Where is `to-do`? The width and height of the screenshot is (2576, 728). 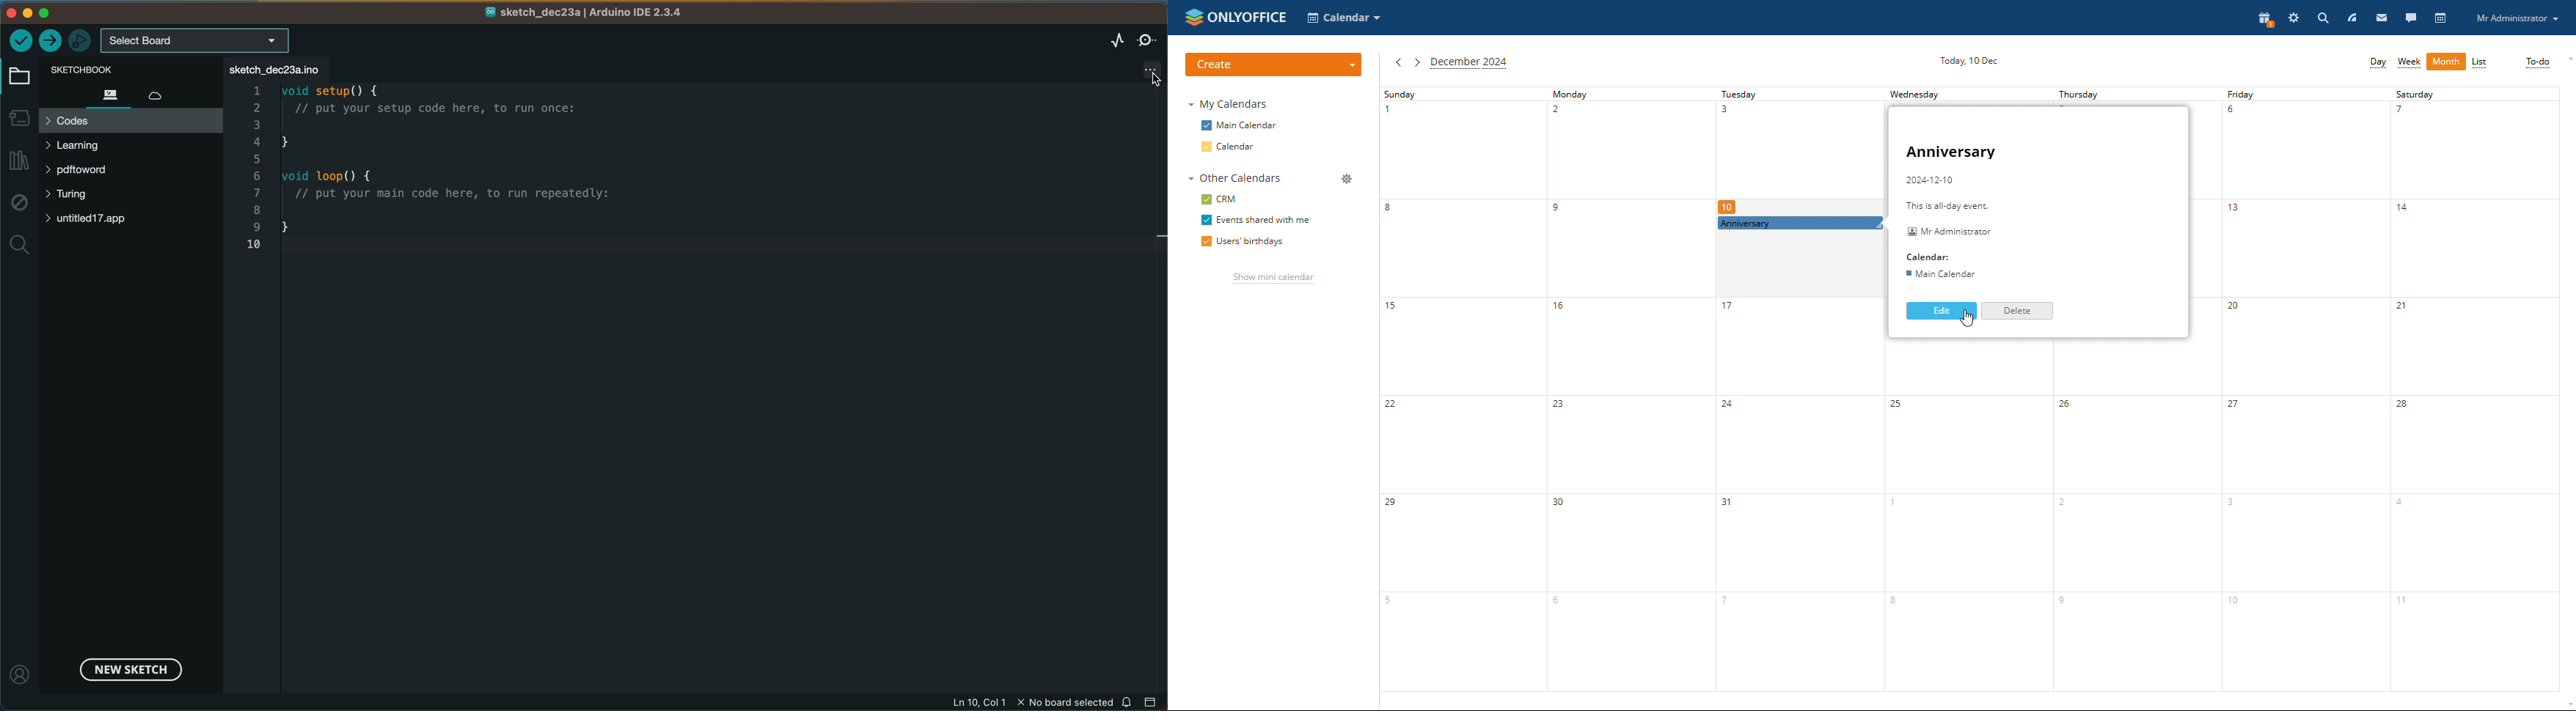
to-do is located at coordinates (2537, 62).